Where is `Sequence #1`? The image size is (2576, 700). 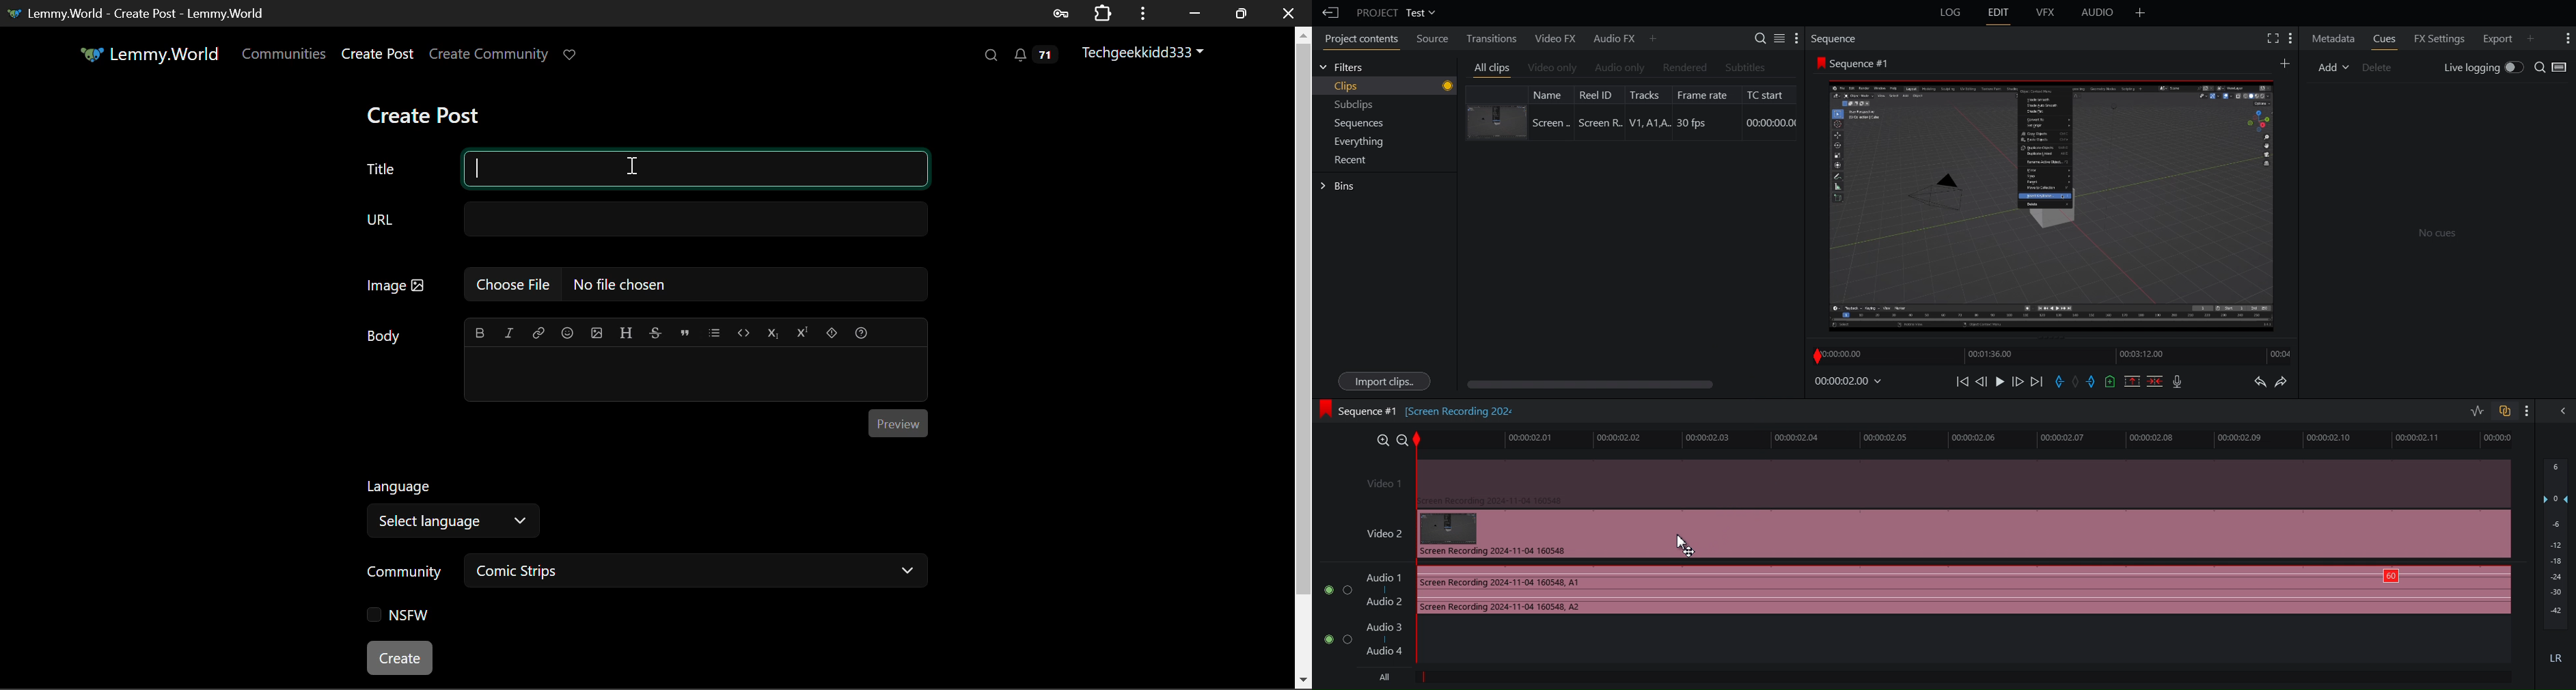 Sequence #1 is located at coordinates (1856, 63).